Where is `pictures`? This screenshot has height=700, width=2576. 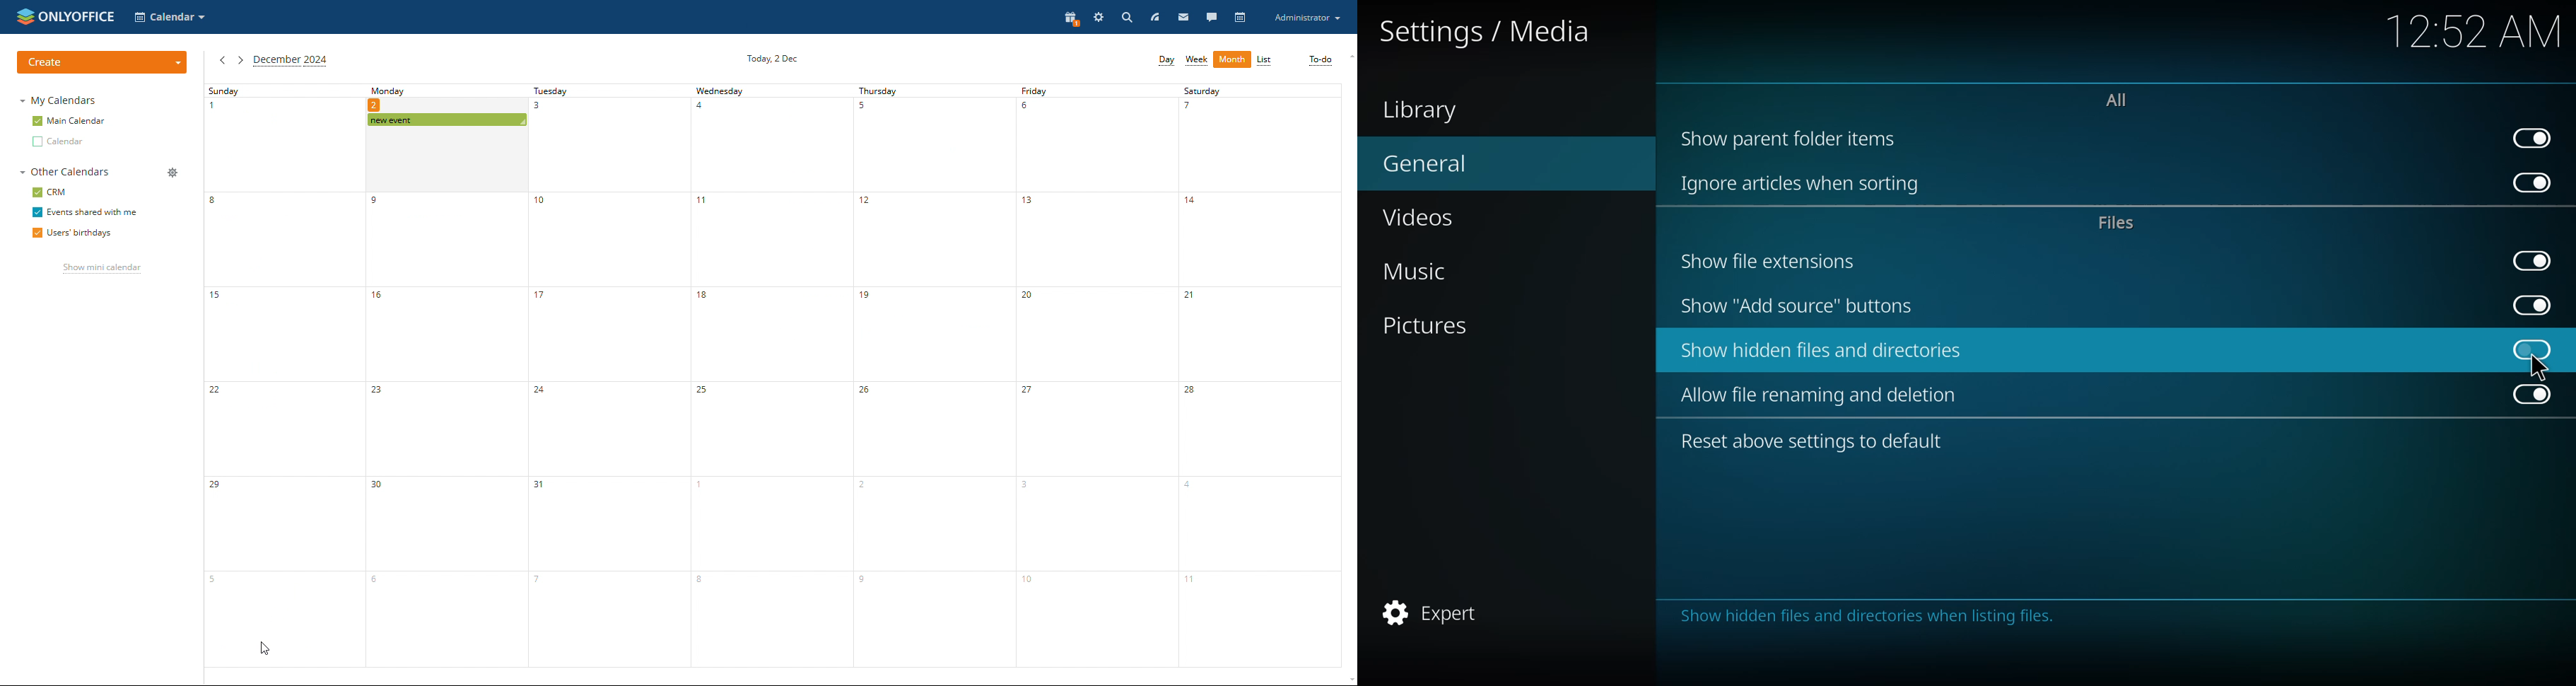
pictures is located at coordinates (1441, 327).